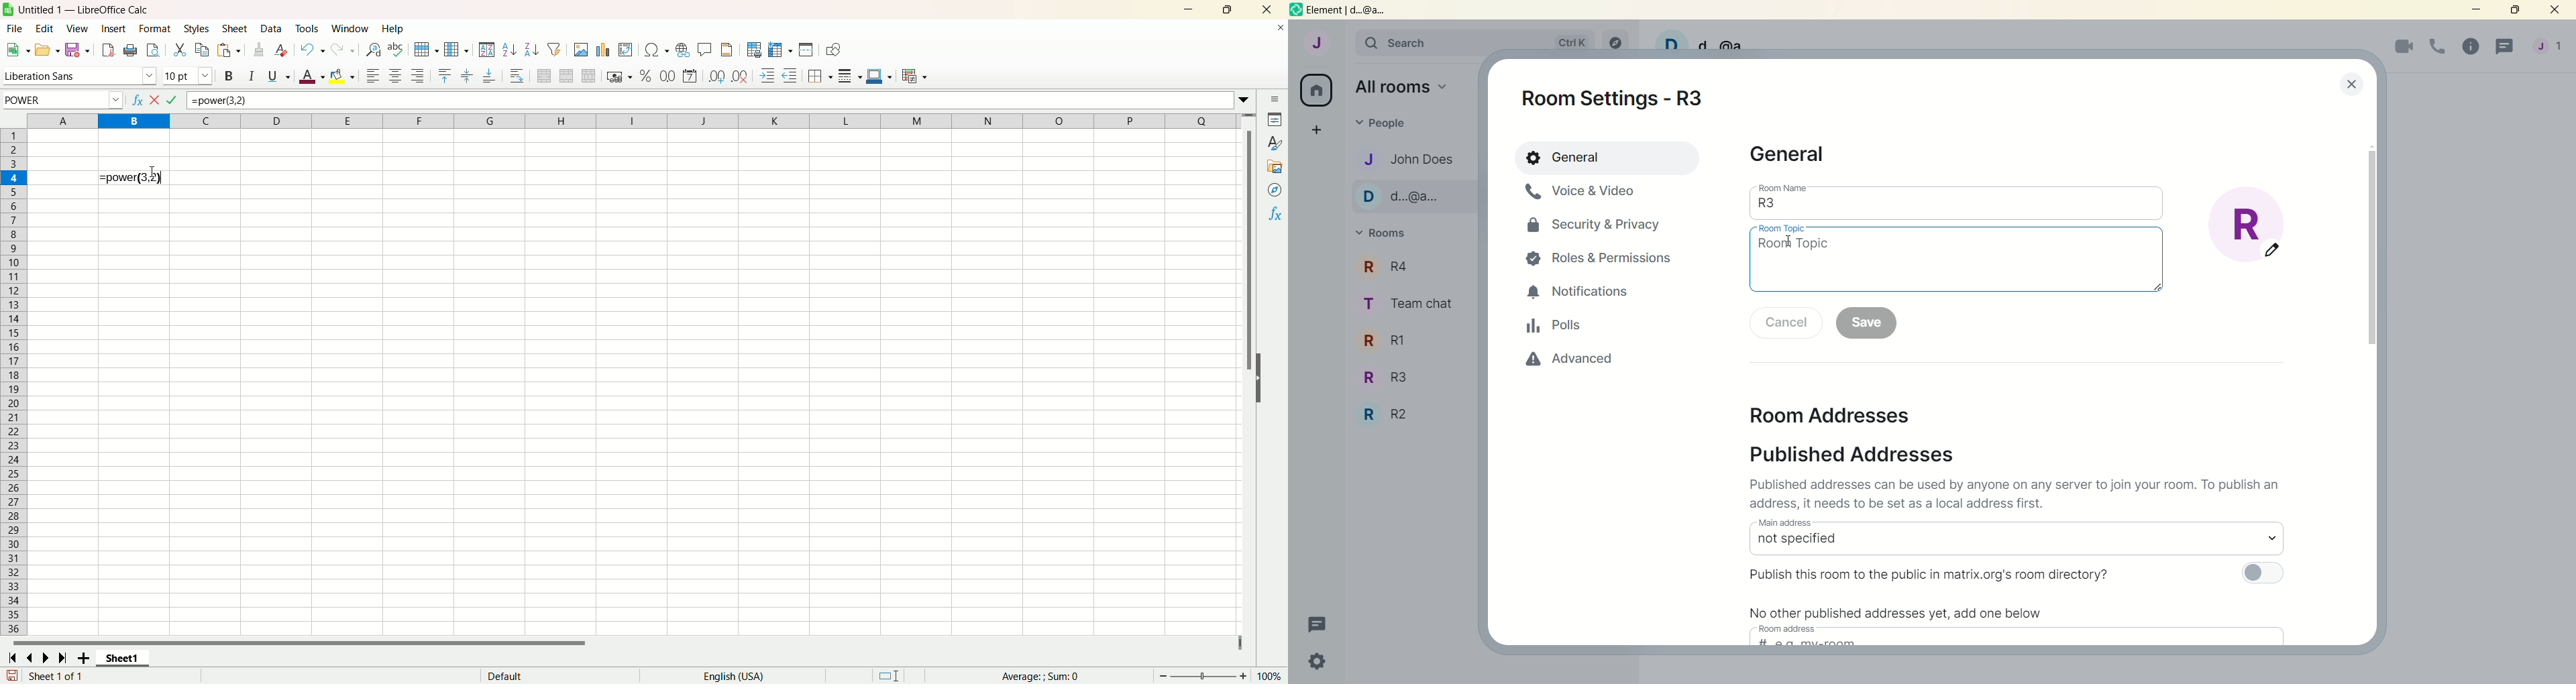 The image size is (2576, 700). Describe the element at coordinates (372, 76) in the screenshot. I see `align left` at that location.